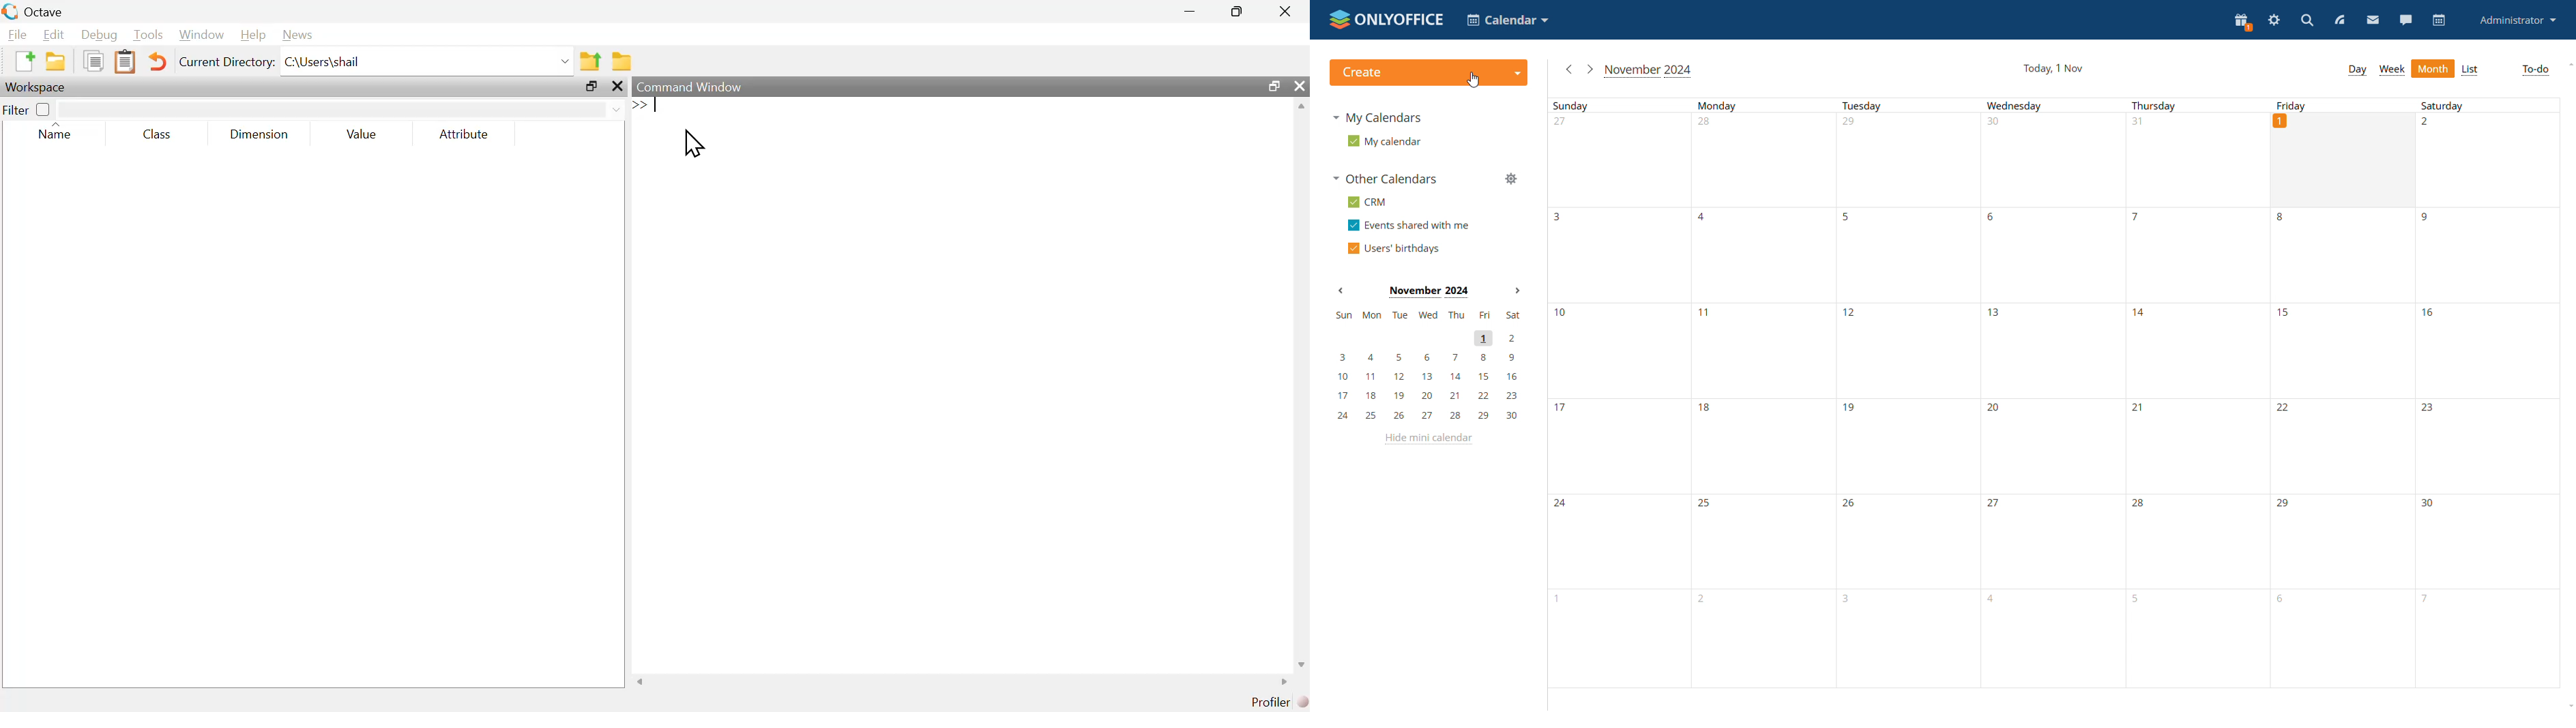  Describe the element at coordinates (2308, 20) in the screenshot. I see `search` at that location.